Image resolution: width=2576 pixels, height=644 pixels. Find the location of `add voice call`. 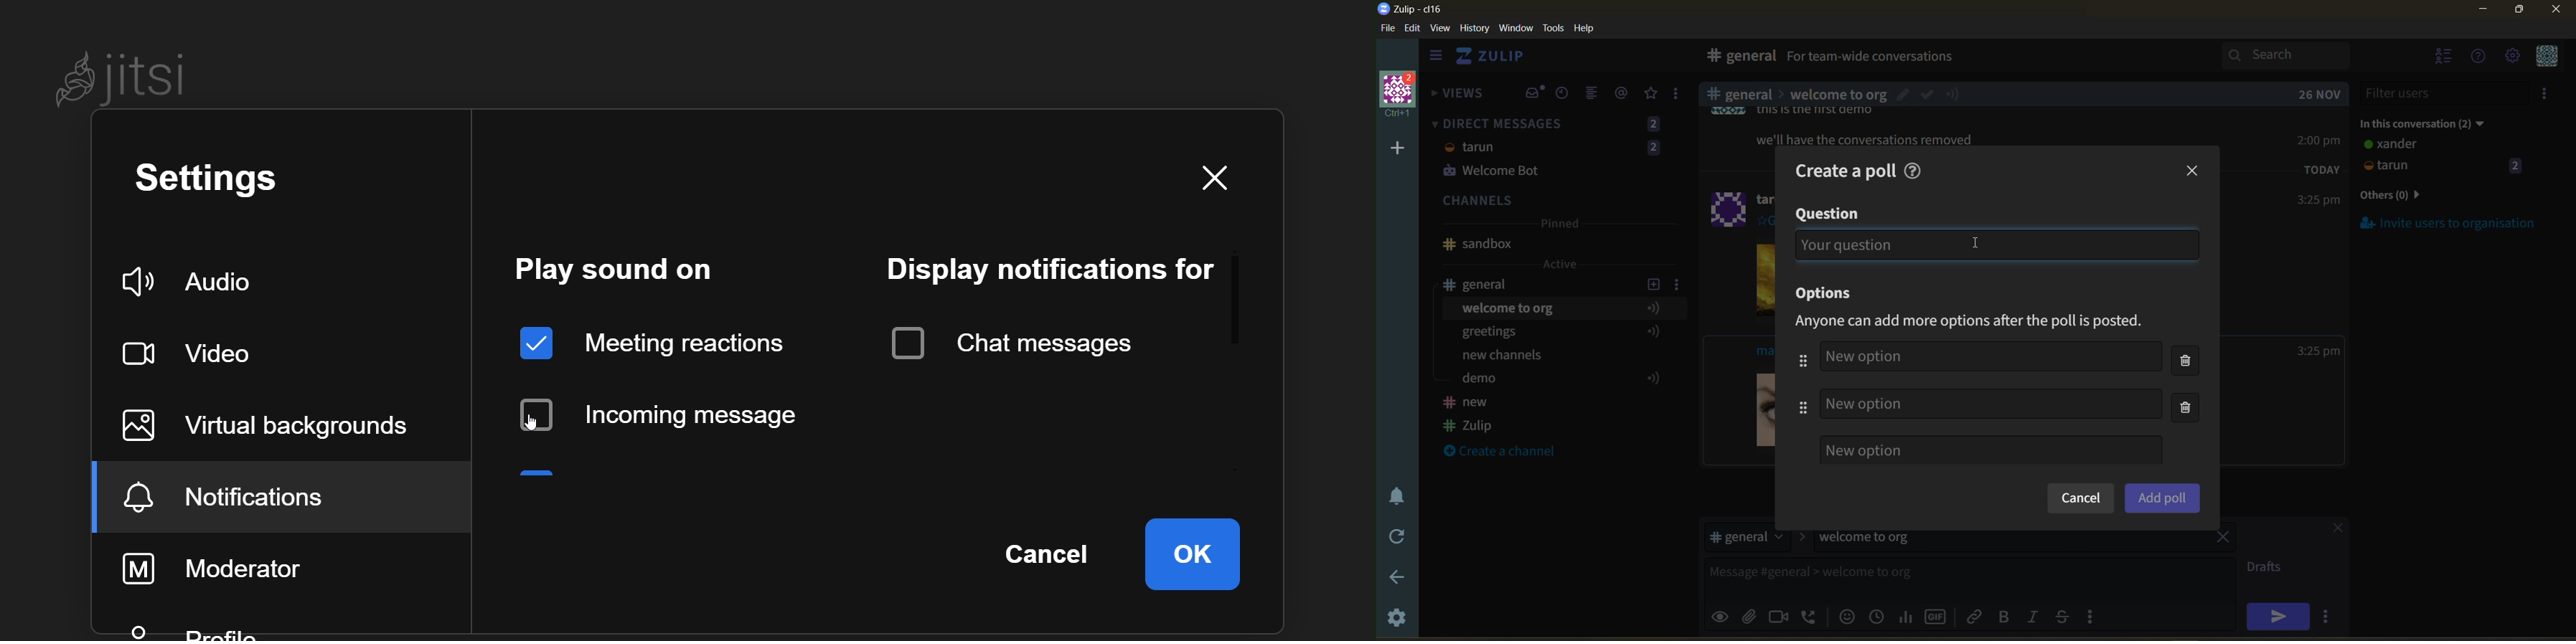

add voice call is located at coordinates (1810, 616).